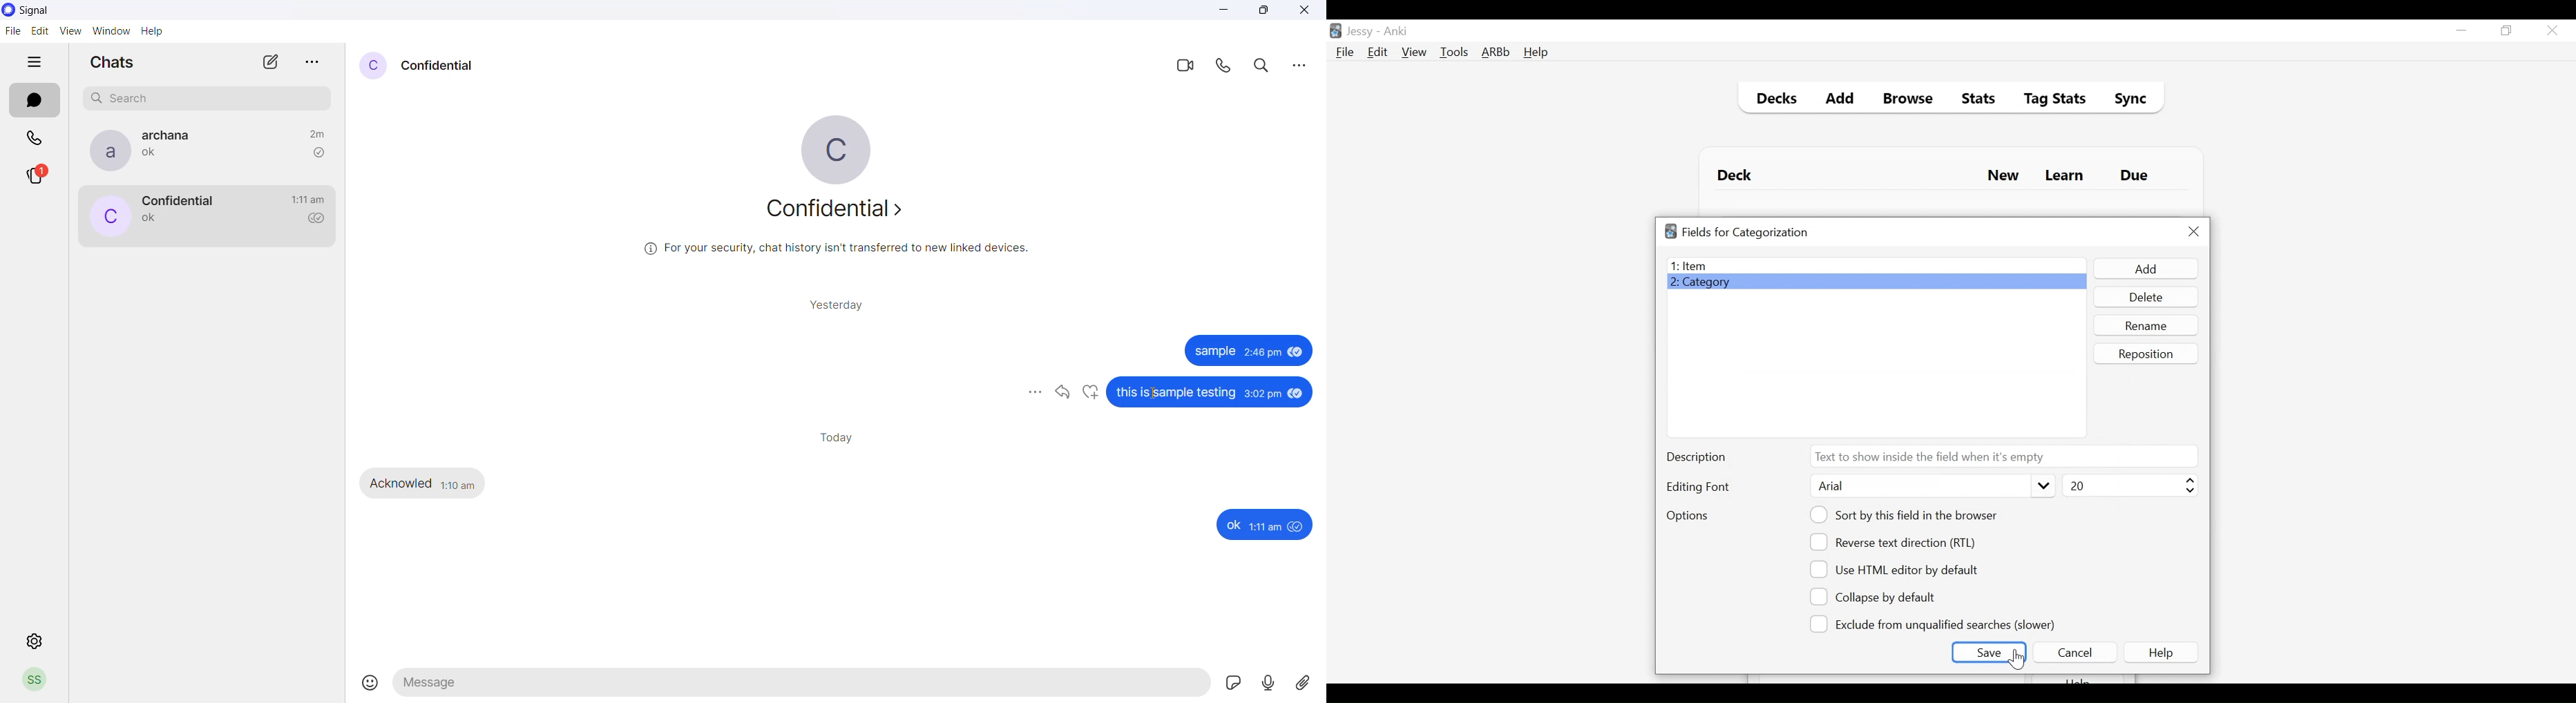 This screenshot has width=2576, height=728. I want to click on Editing Font, so click(1699, 487).